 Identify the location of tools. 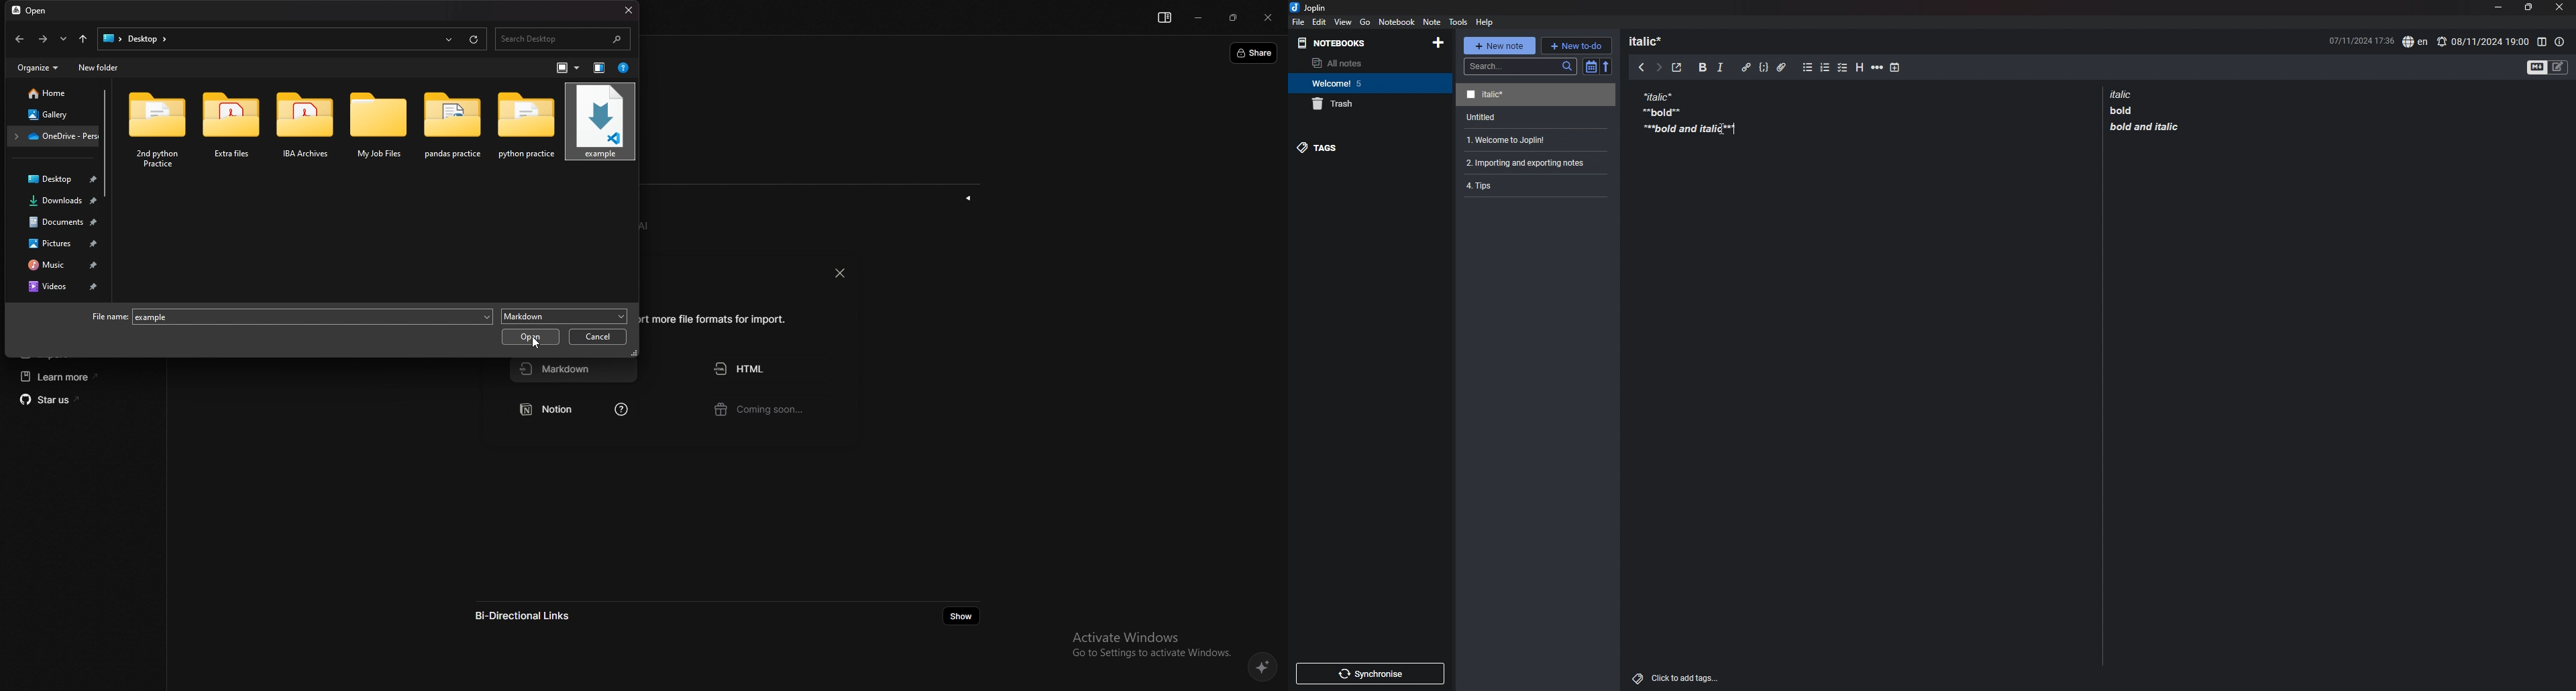
(1458, 21).